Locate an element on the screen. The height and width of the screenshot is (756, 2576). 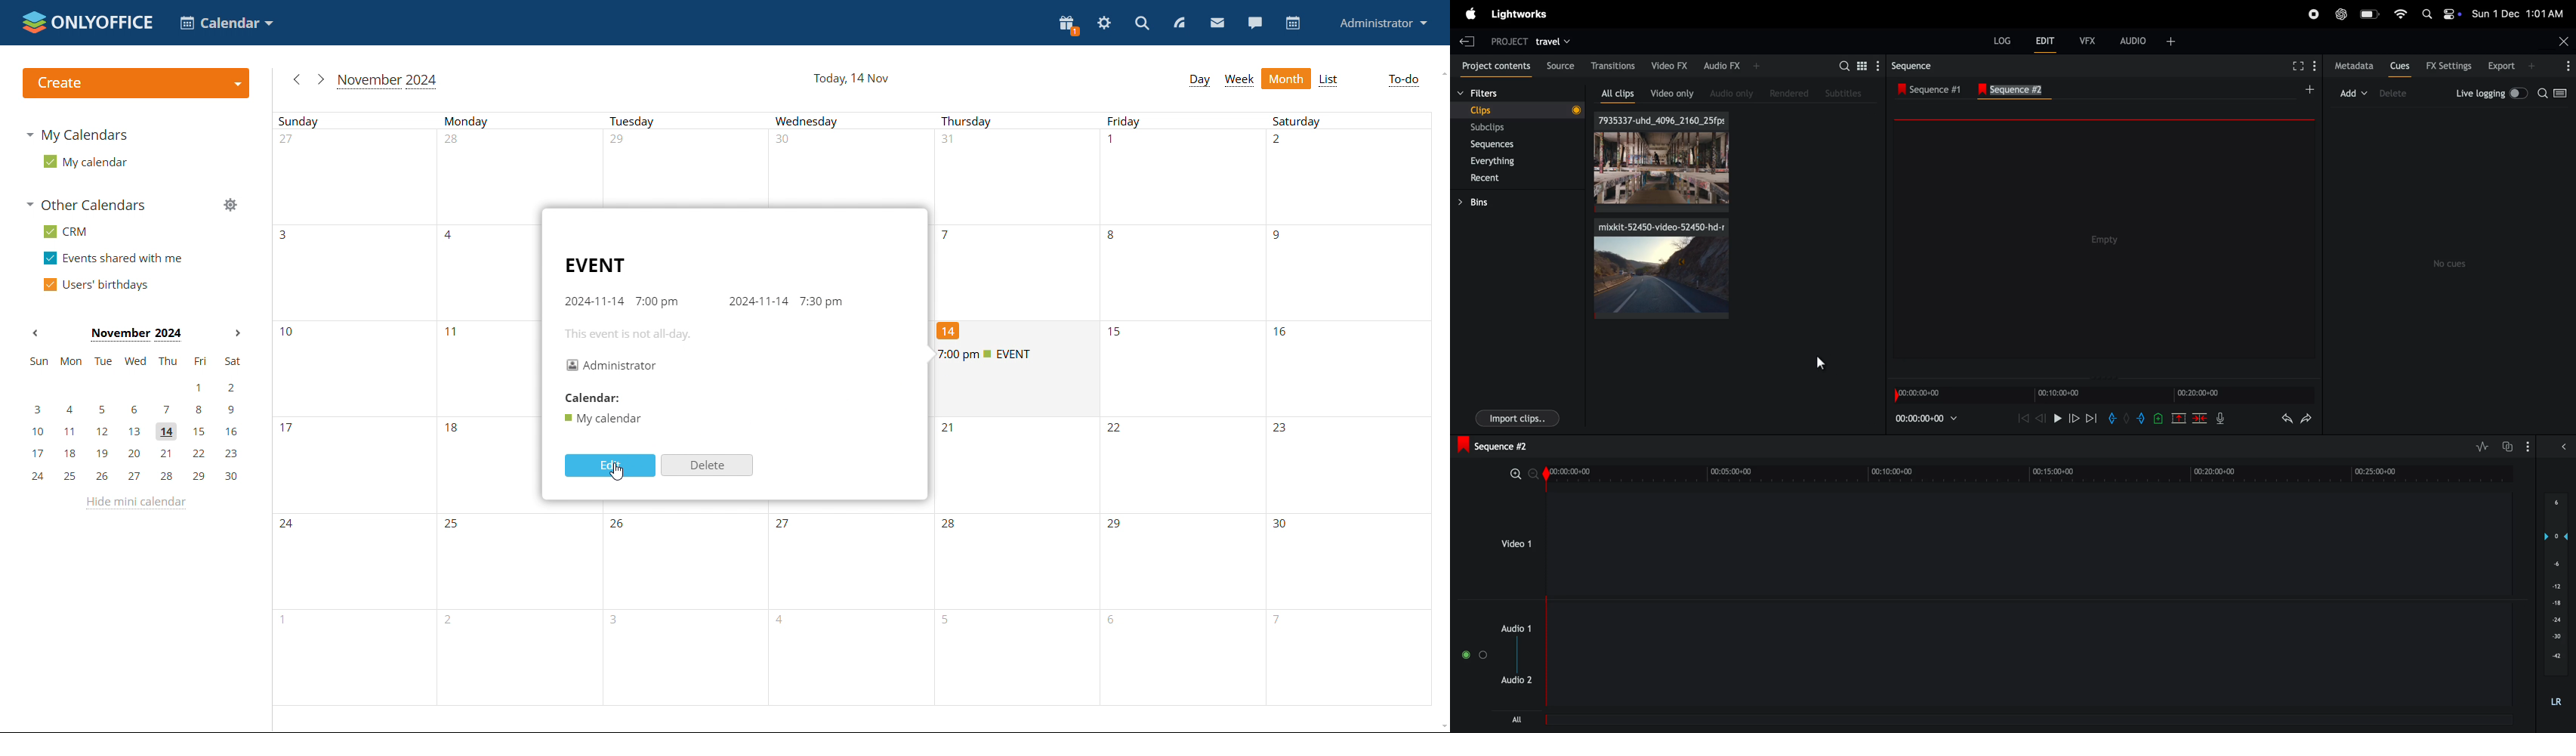
Fx settings is located at coordinates (2448, 66).